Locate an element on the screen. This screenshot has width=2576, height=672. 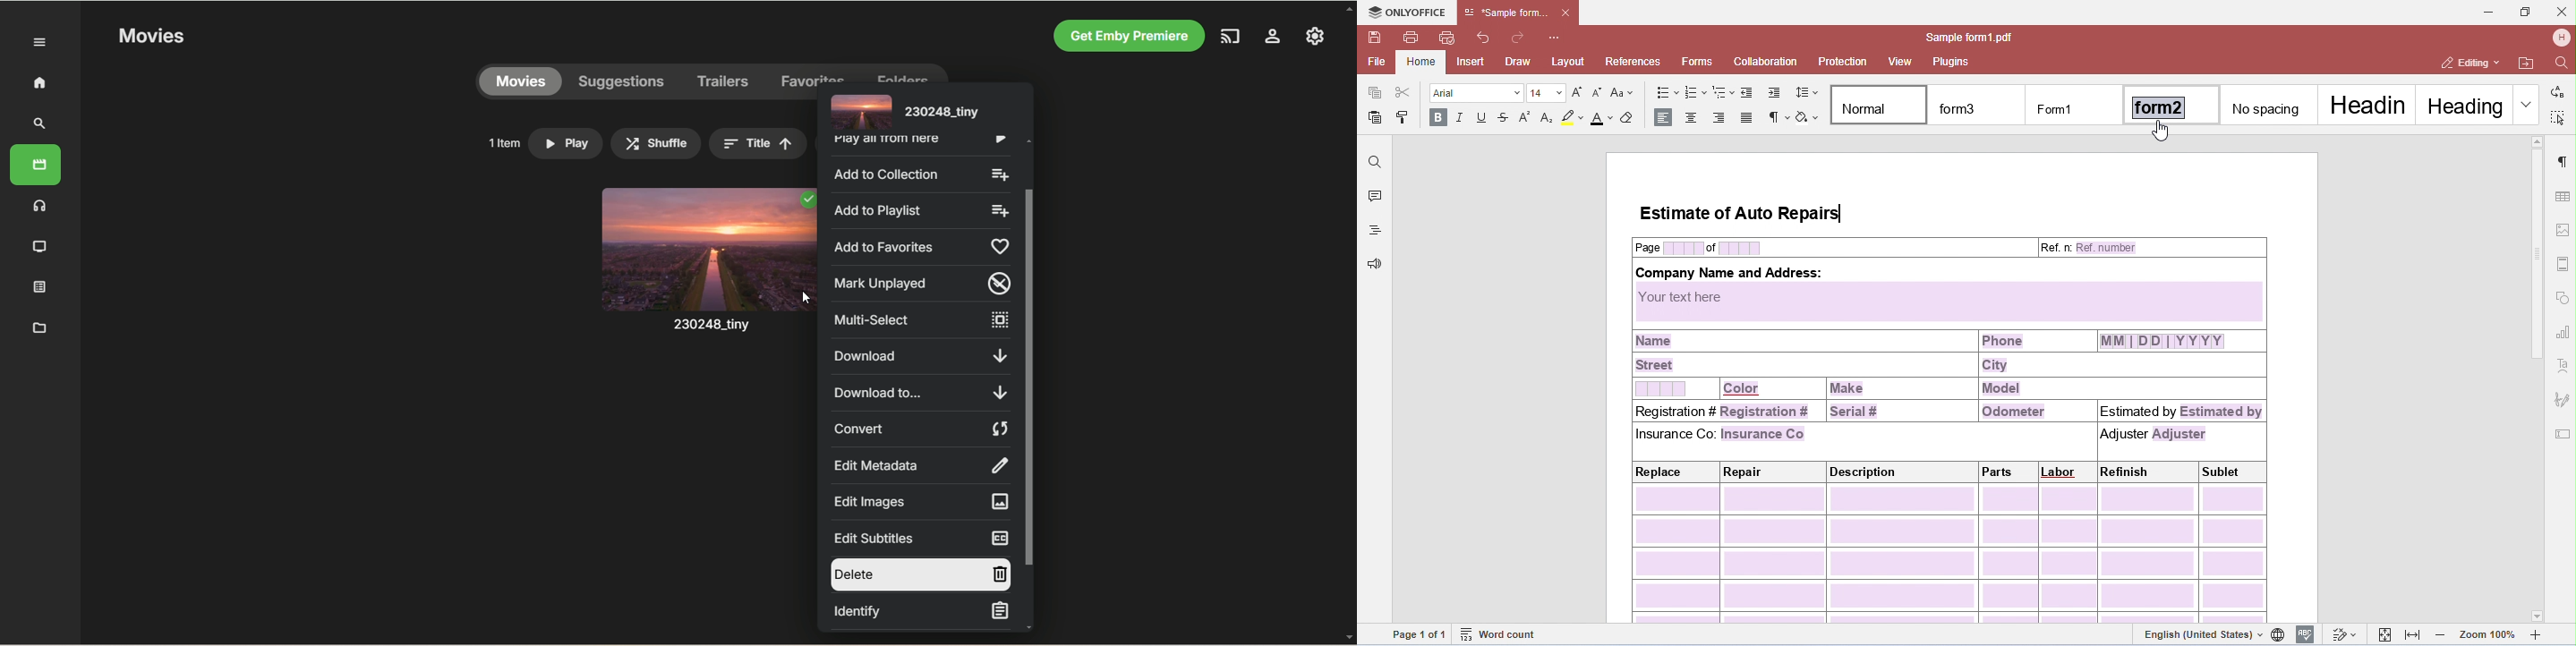
Cursor is located at coordinates (805, 298).